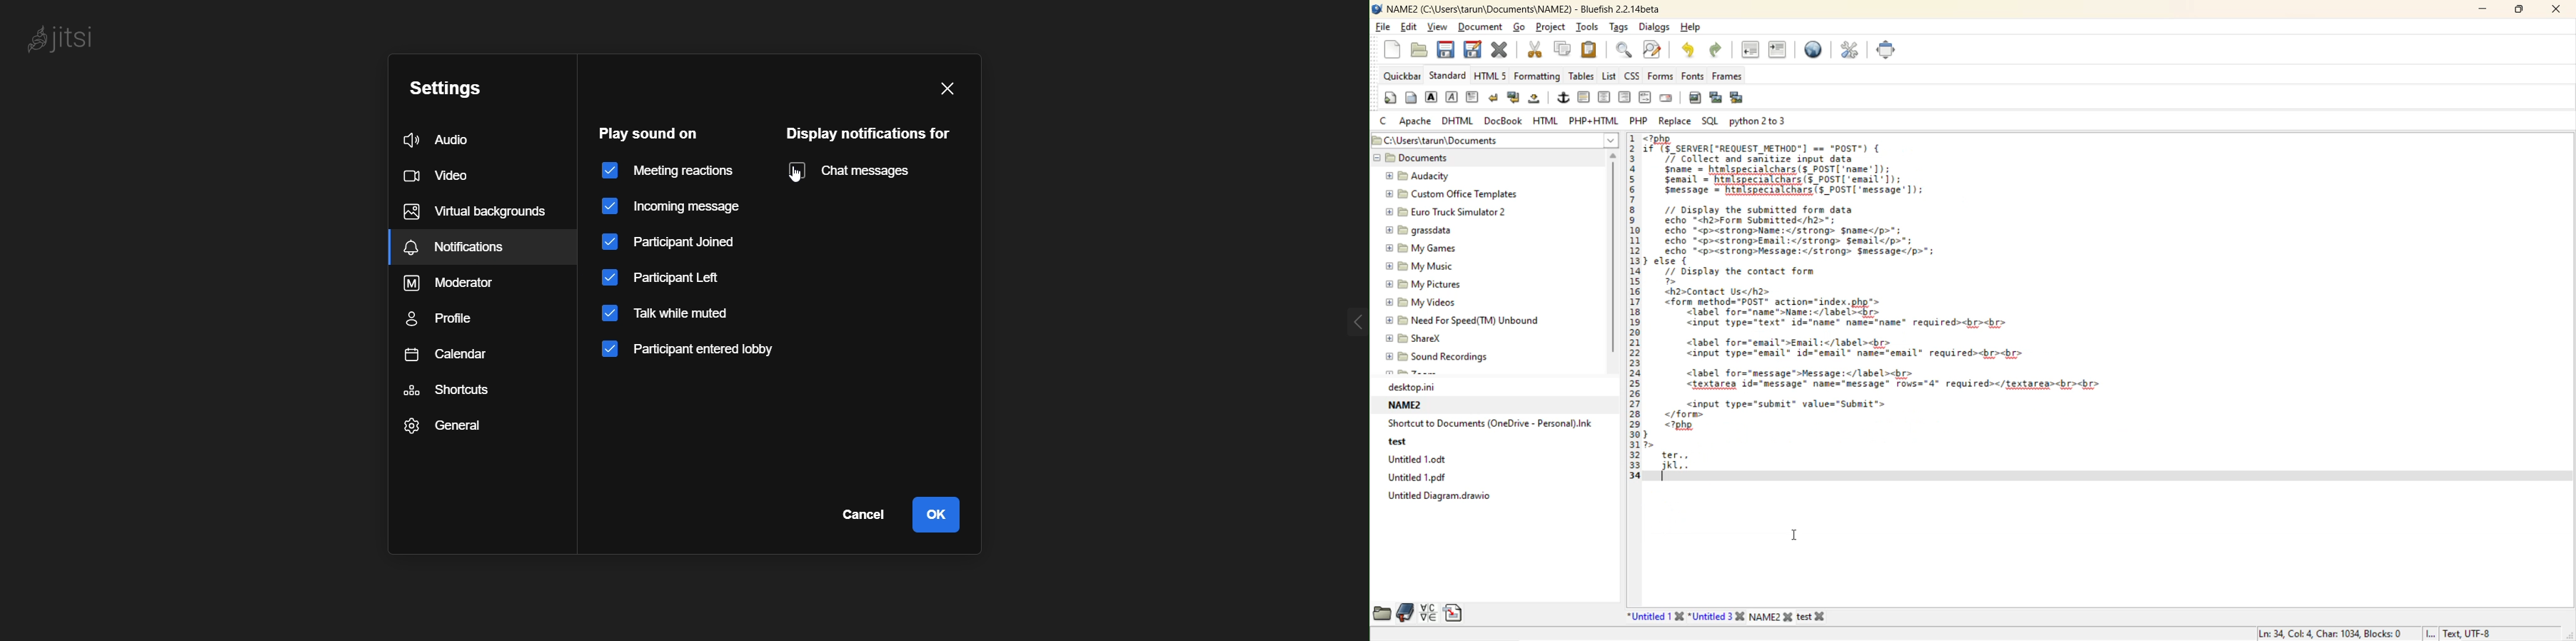 The height and width of the screenshot is (644, 2576). Describe the element at coordinates (448, 320) in the screenshot. I see `profile` at that location.